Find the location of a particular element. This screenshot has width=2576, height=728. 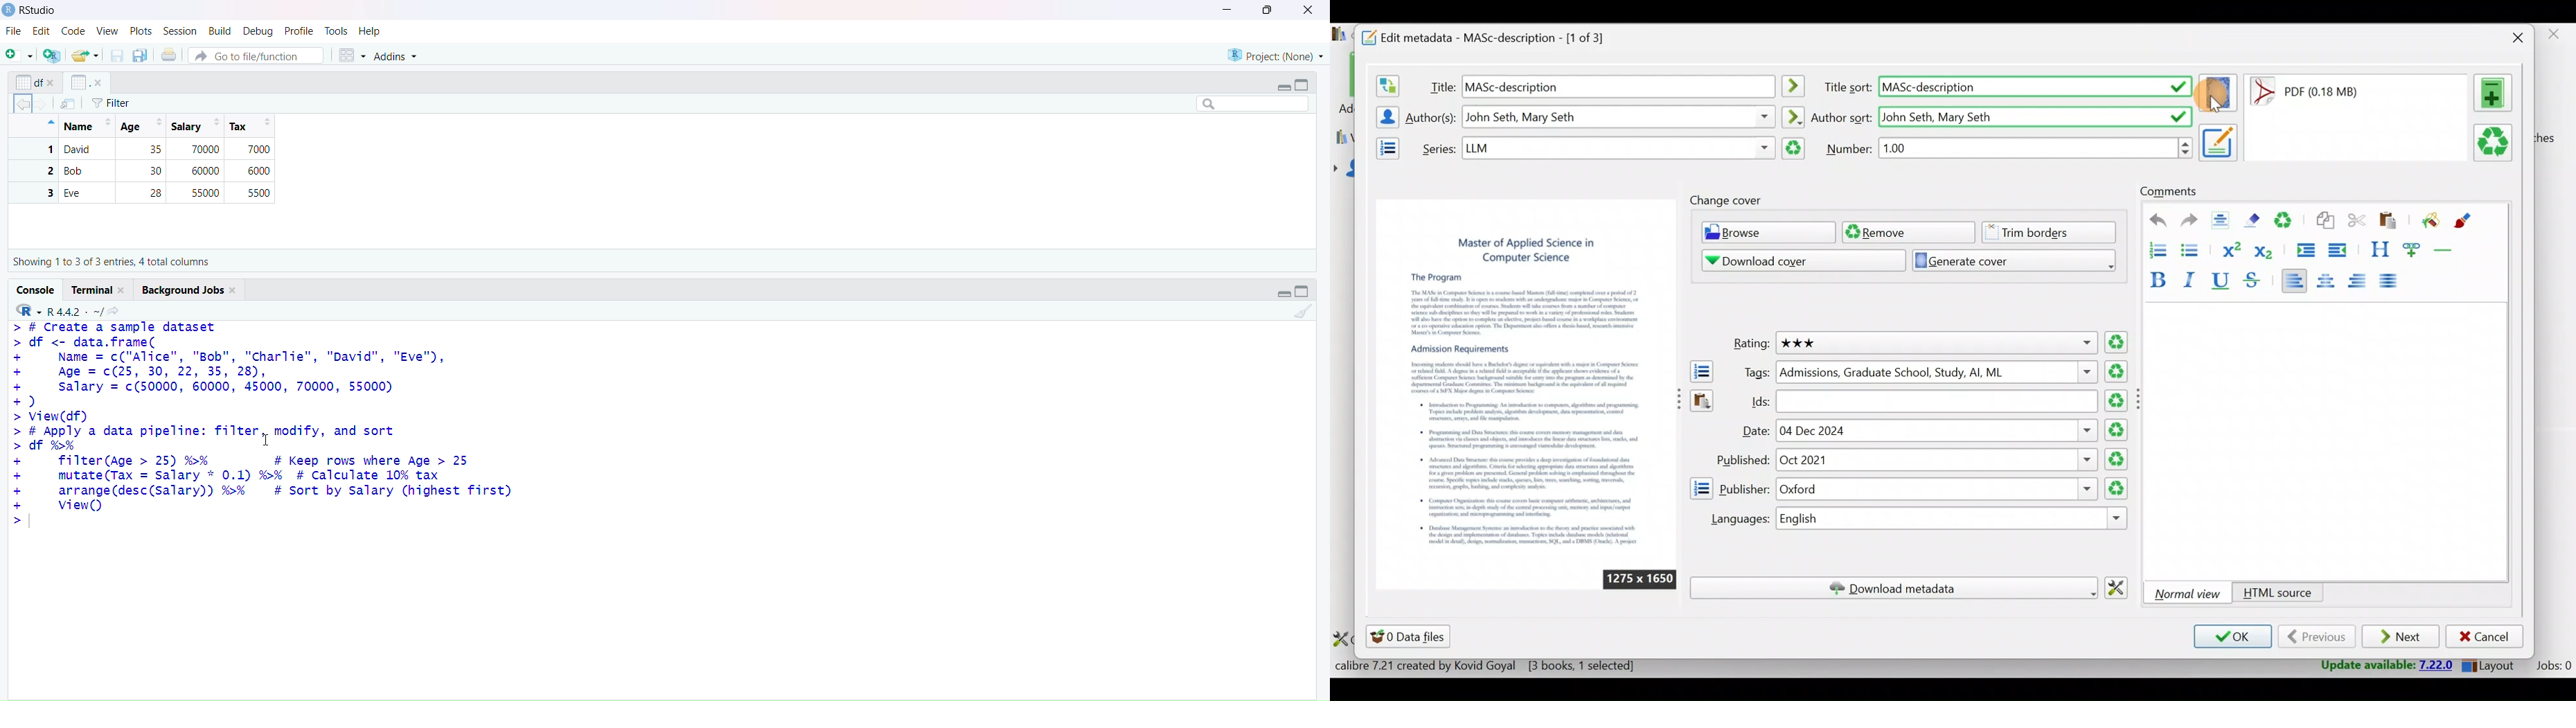

new script is located at coordinates (19, 55).